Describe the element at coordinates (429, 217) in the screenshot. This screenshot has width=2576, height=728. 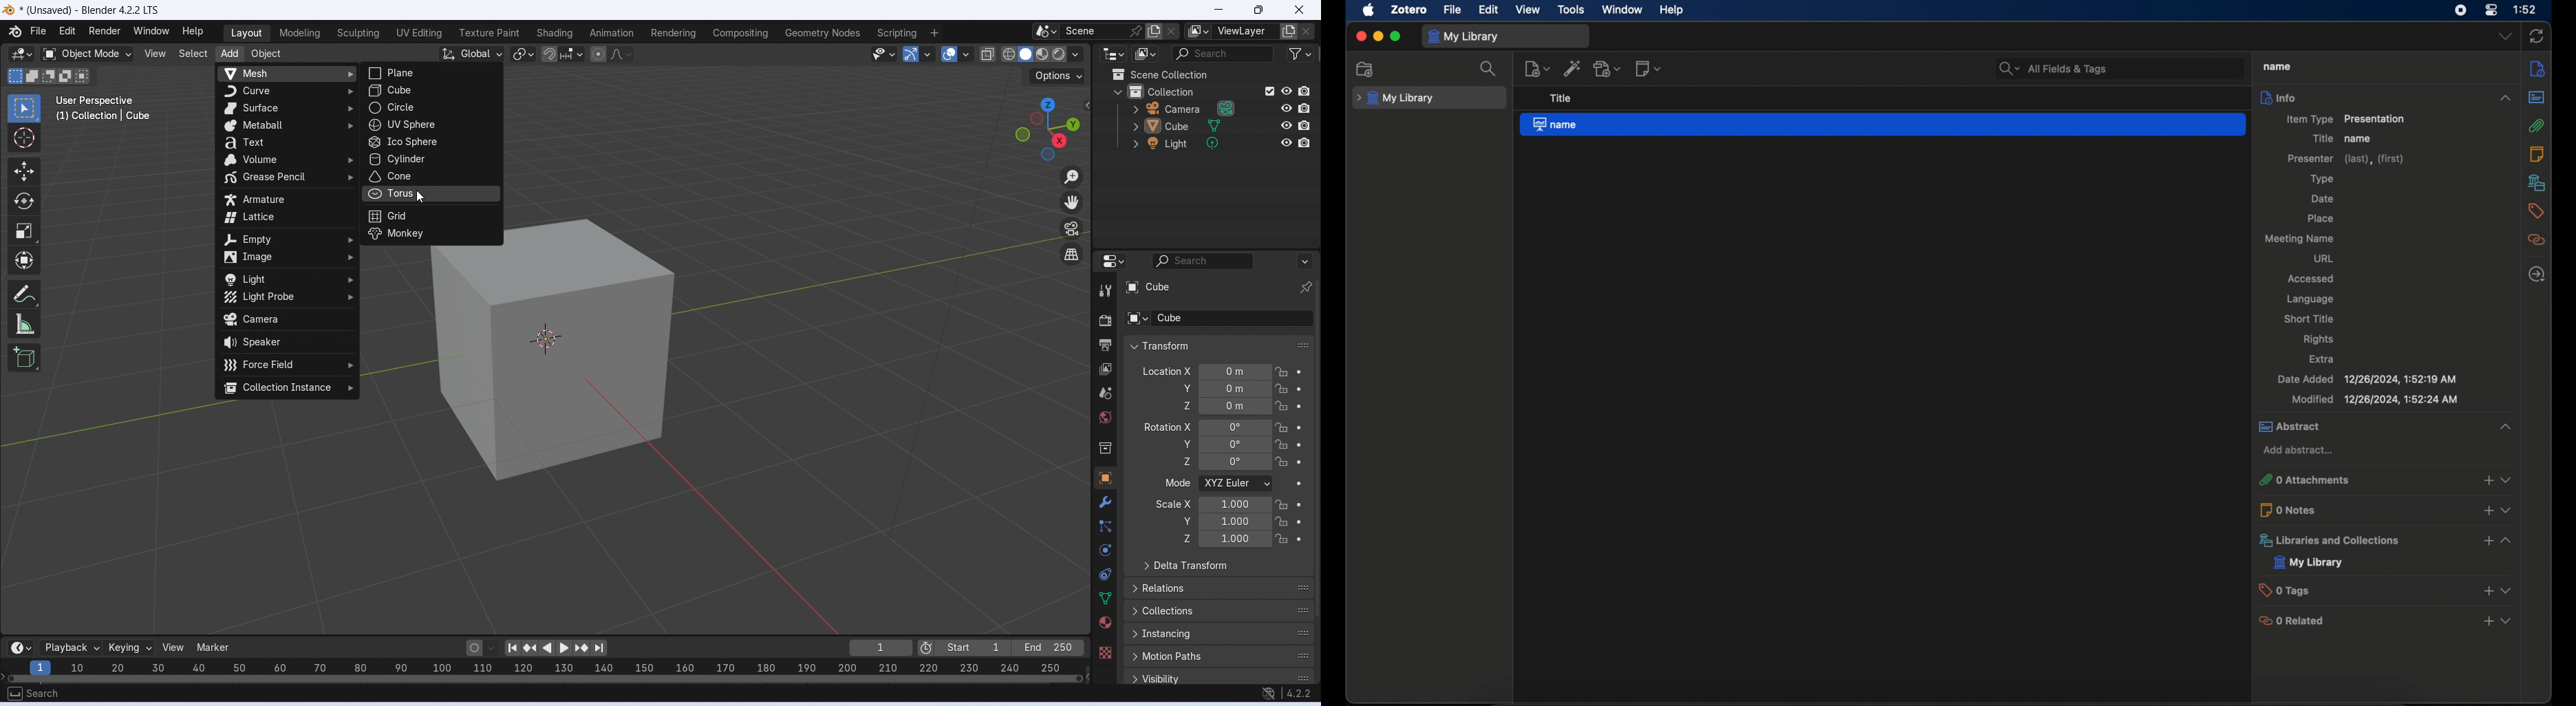
I see `grid` at that location.